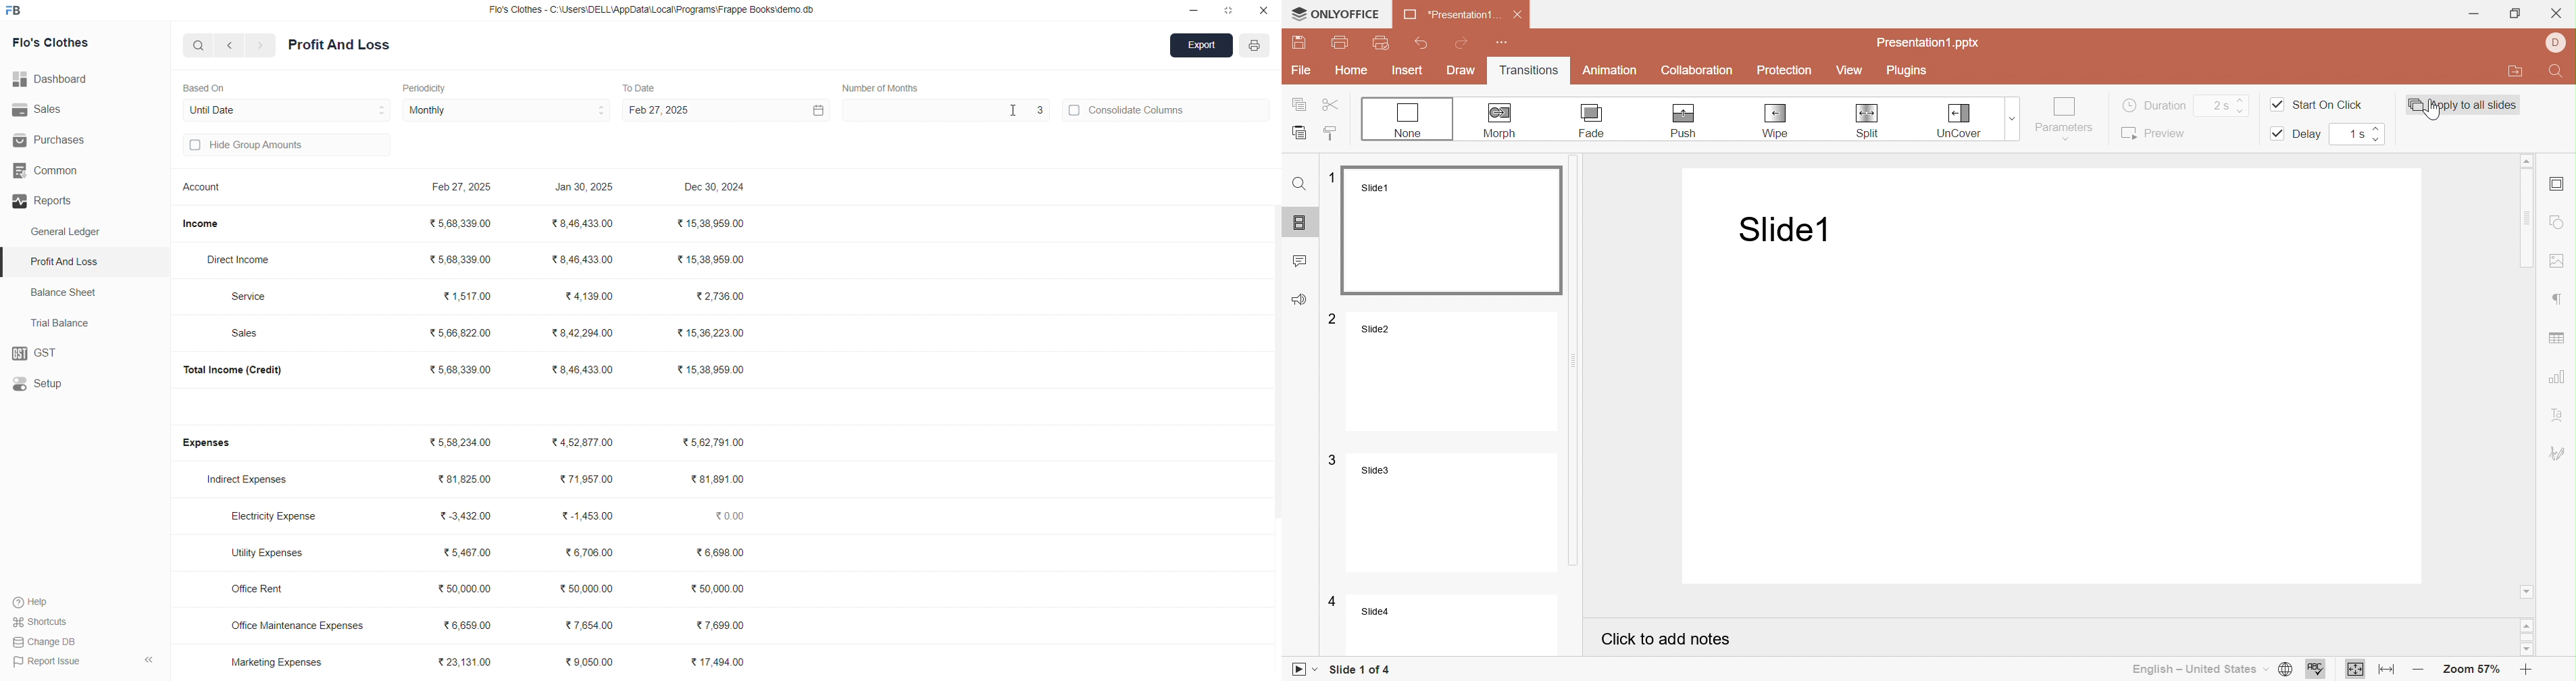 The width and height of the screenshot is (2576, 700). I want to click on Office Rent, so click(269, 590).